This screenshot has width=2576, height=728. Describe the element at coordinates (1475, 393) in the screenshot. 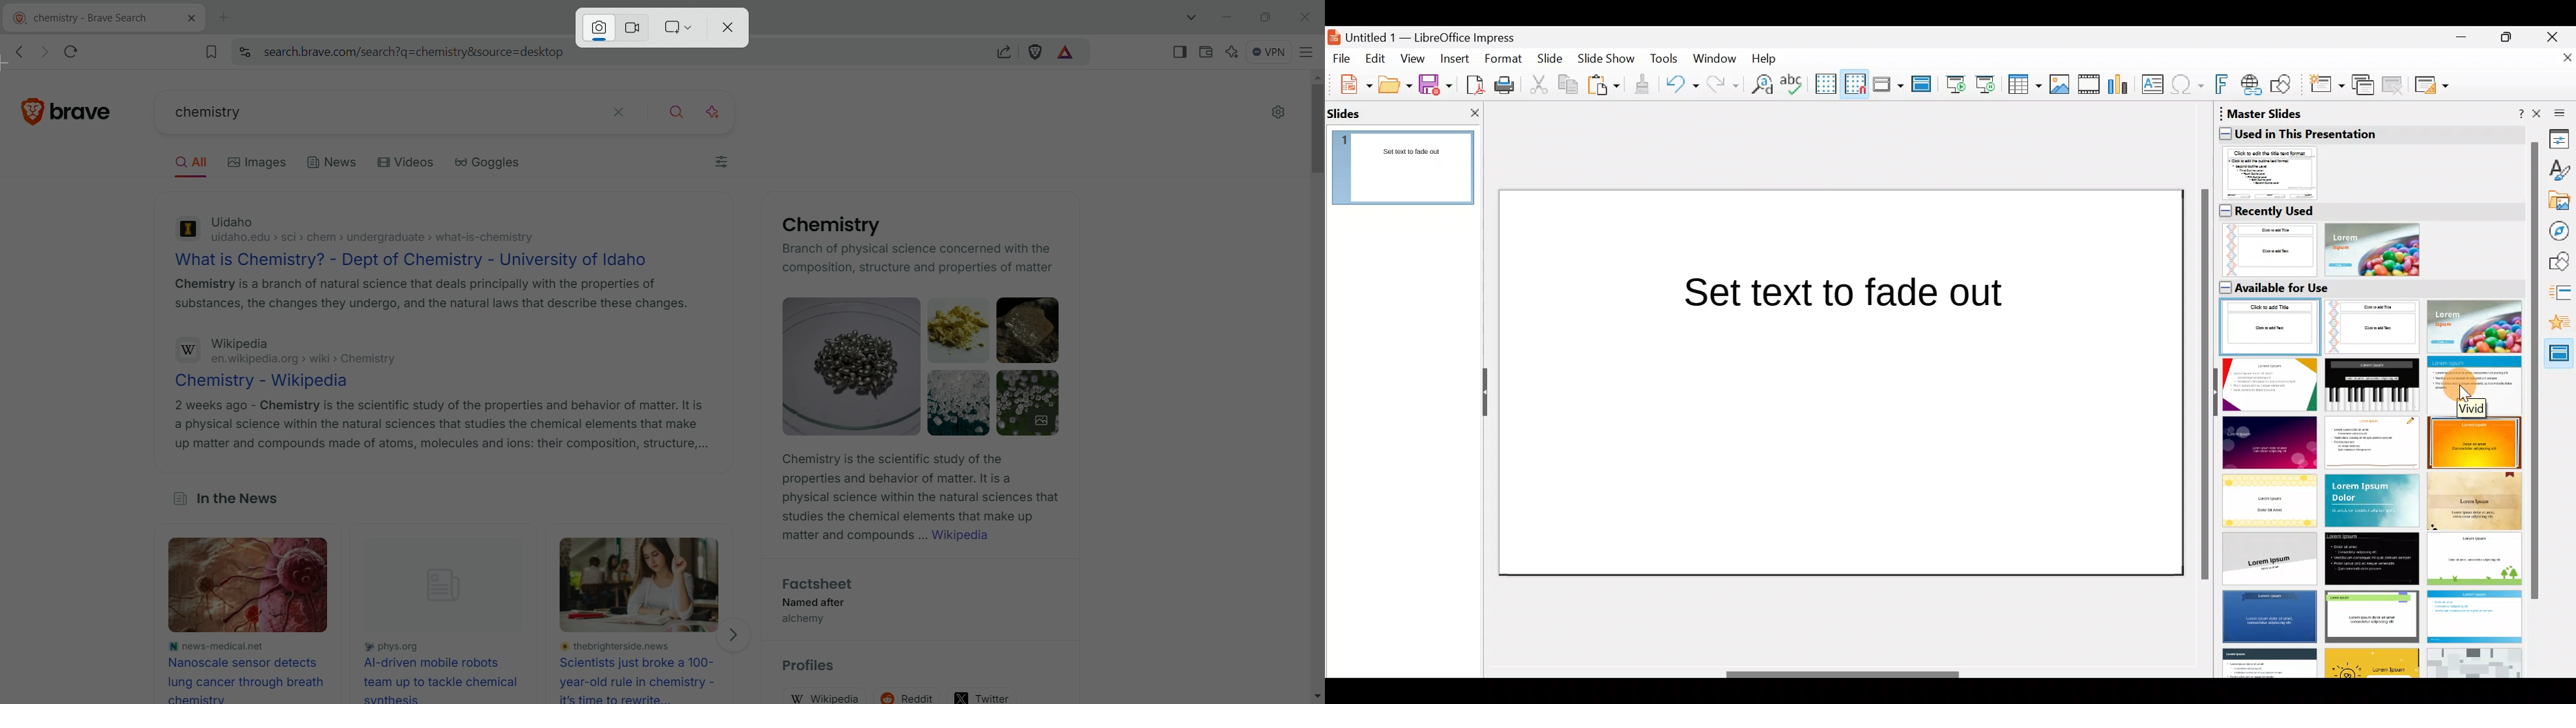

I see `` at that location.